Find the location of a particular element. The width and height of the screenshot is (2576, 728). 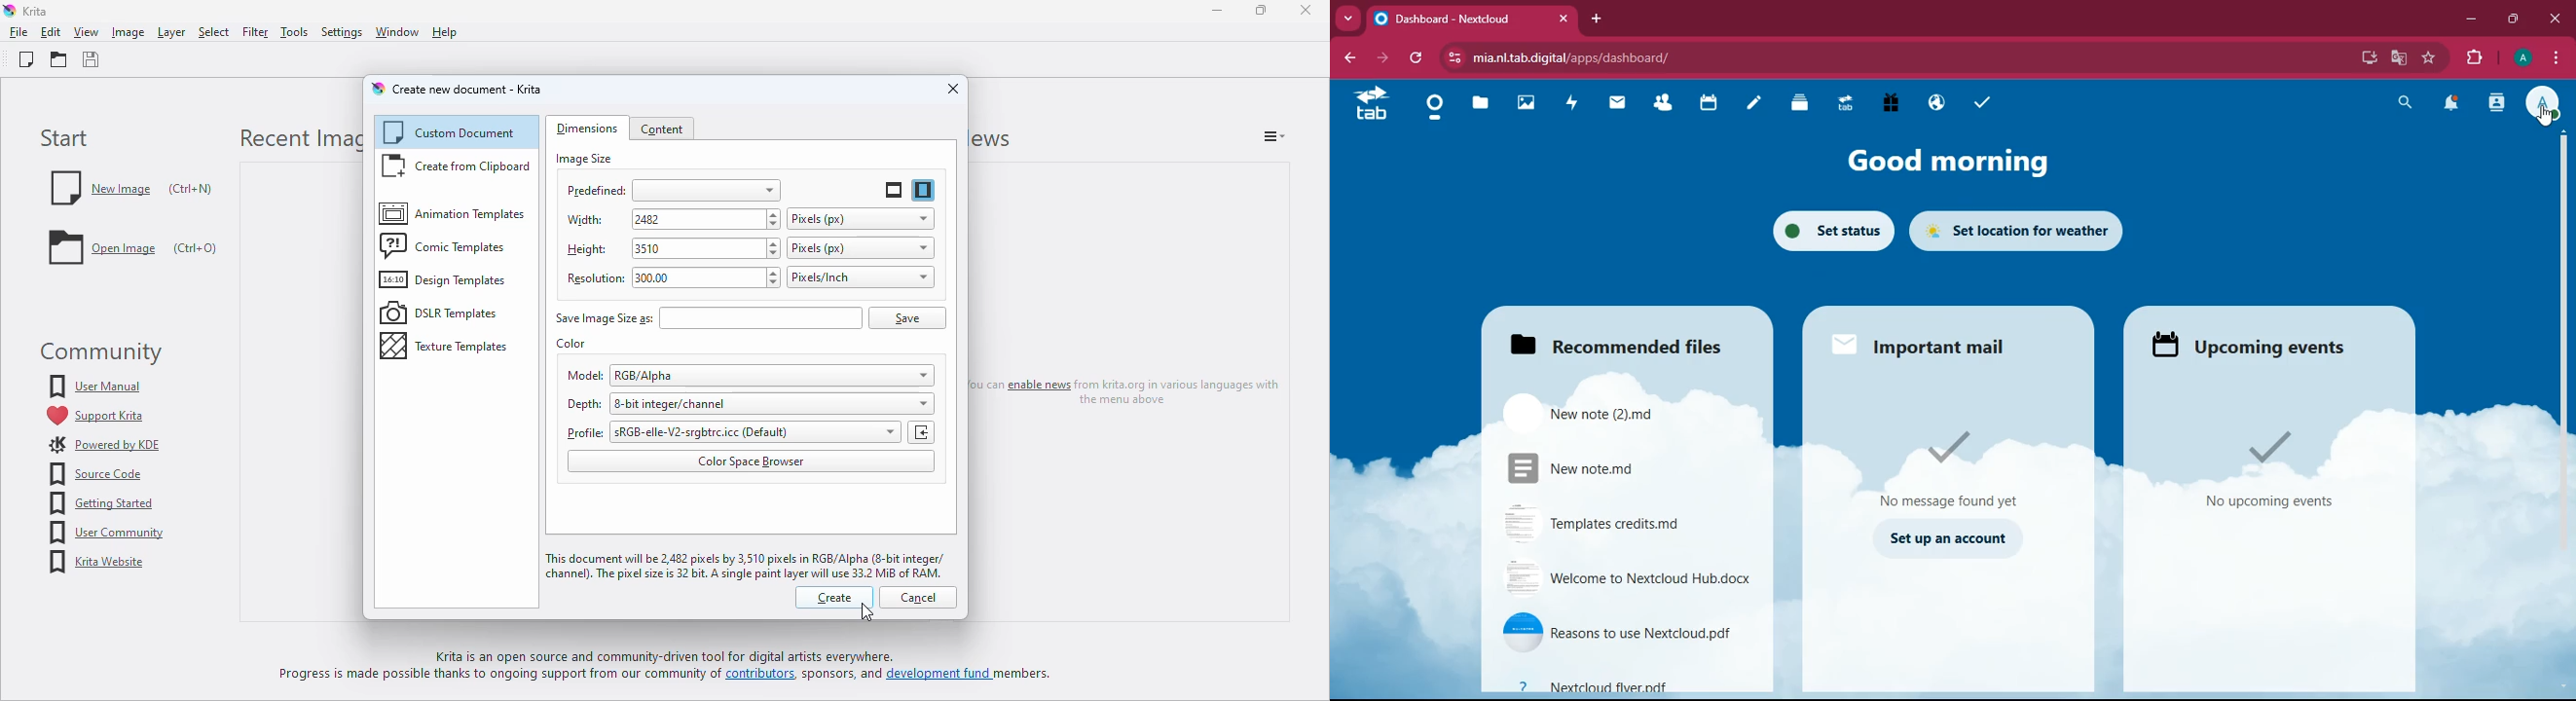

user manual is located at coordinates (96, 386).